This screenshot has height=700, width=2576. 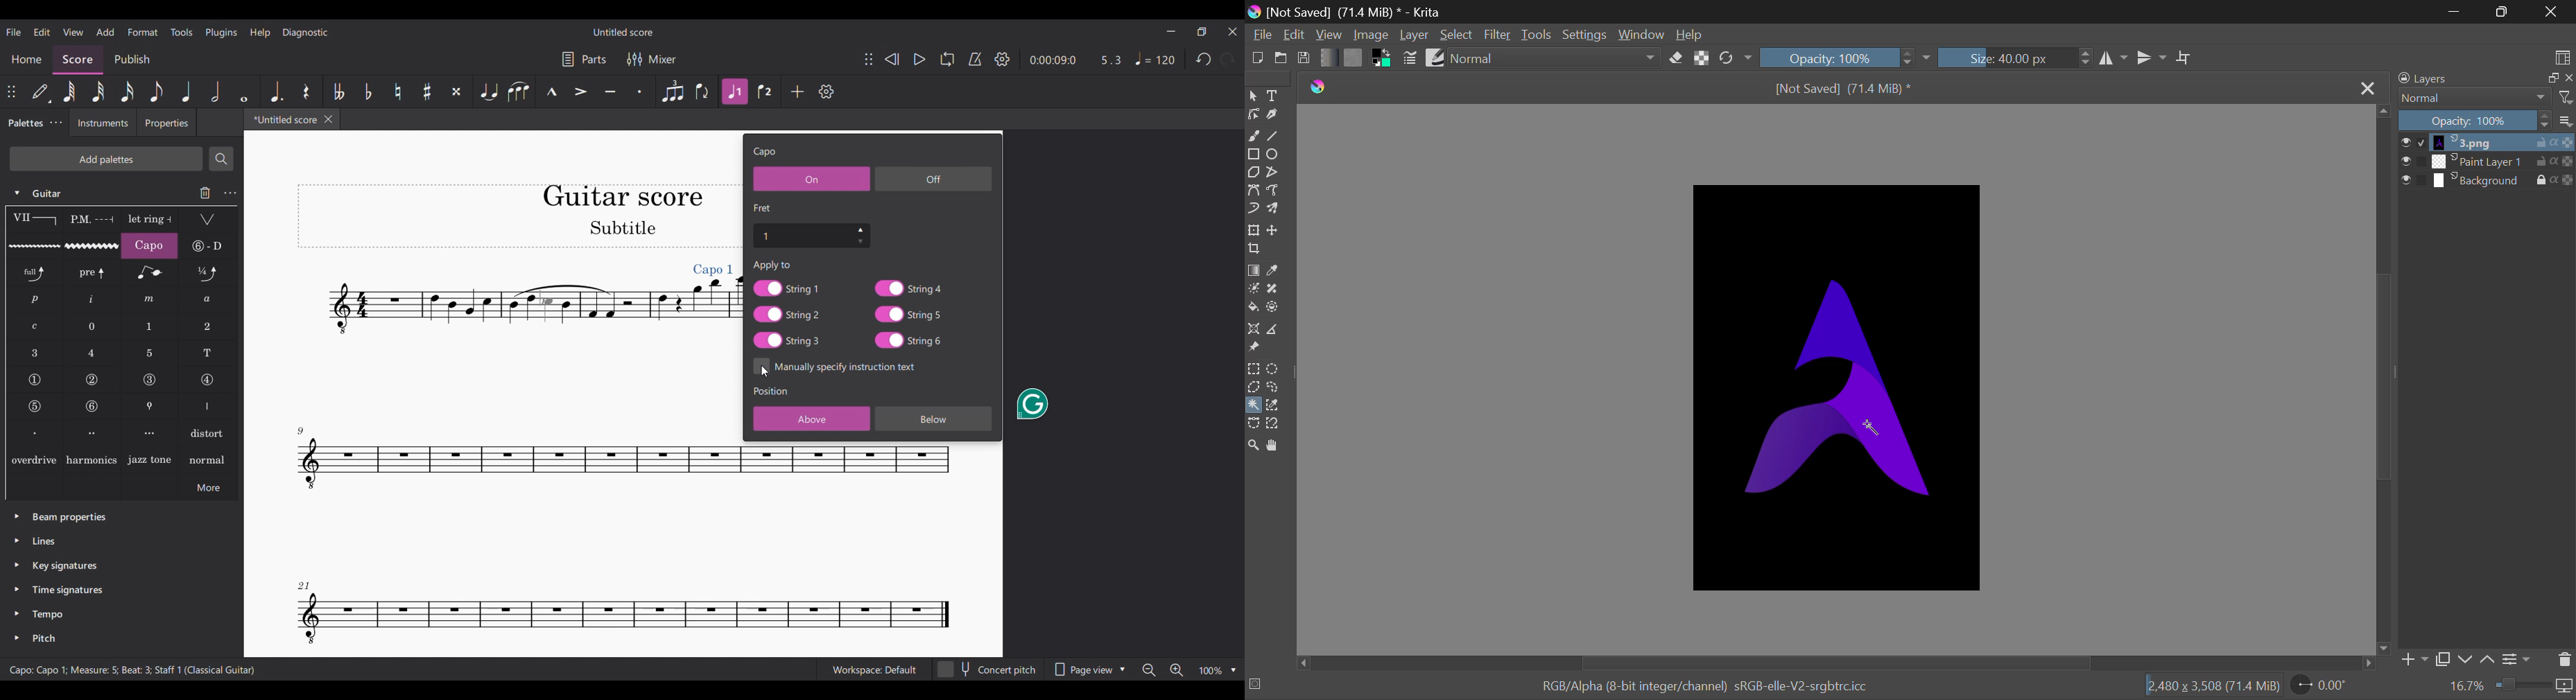 What do you see at coordinates (1706, 687) in the screenshot?
I see `RGB/Alpha (8-bit integer/channel) sRGB-elle-V2-srgbtrcicc` at bounding box center [1706, 687].